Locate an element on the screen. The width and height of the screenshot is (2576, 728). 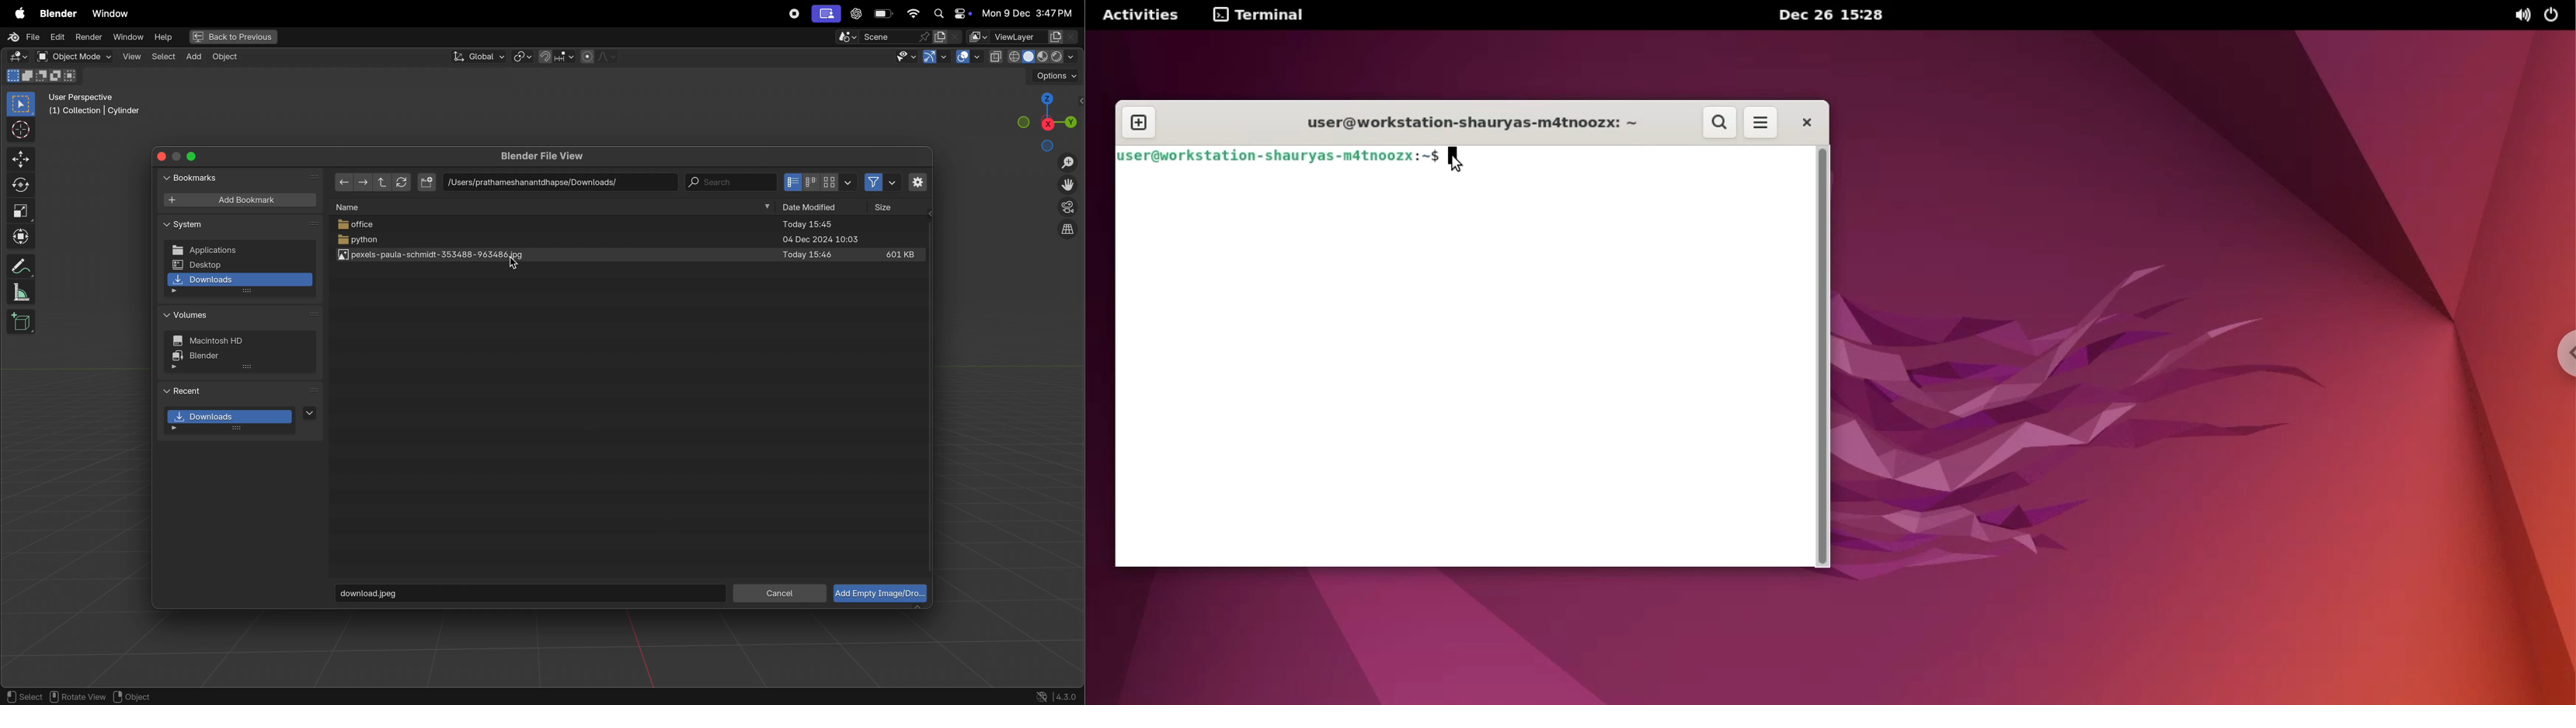
downloads is located at coordinates (239, 282).